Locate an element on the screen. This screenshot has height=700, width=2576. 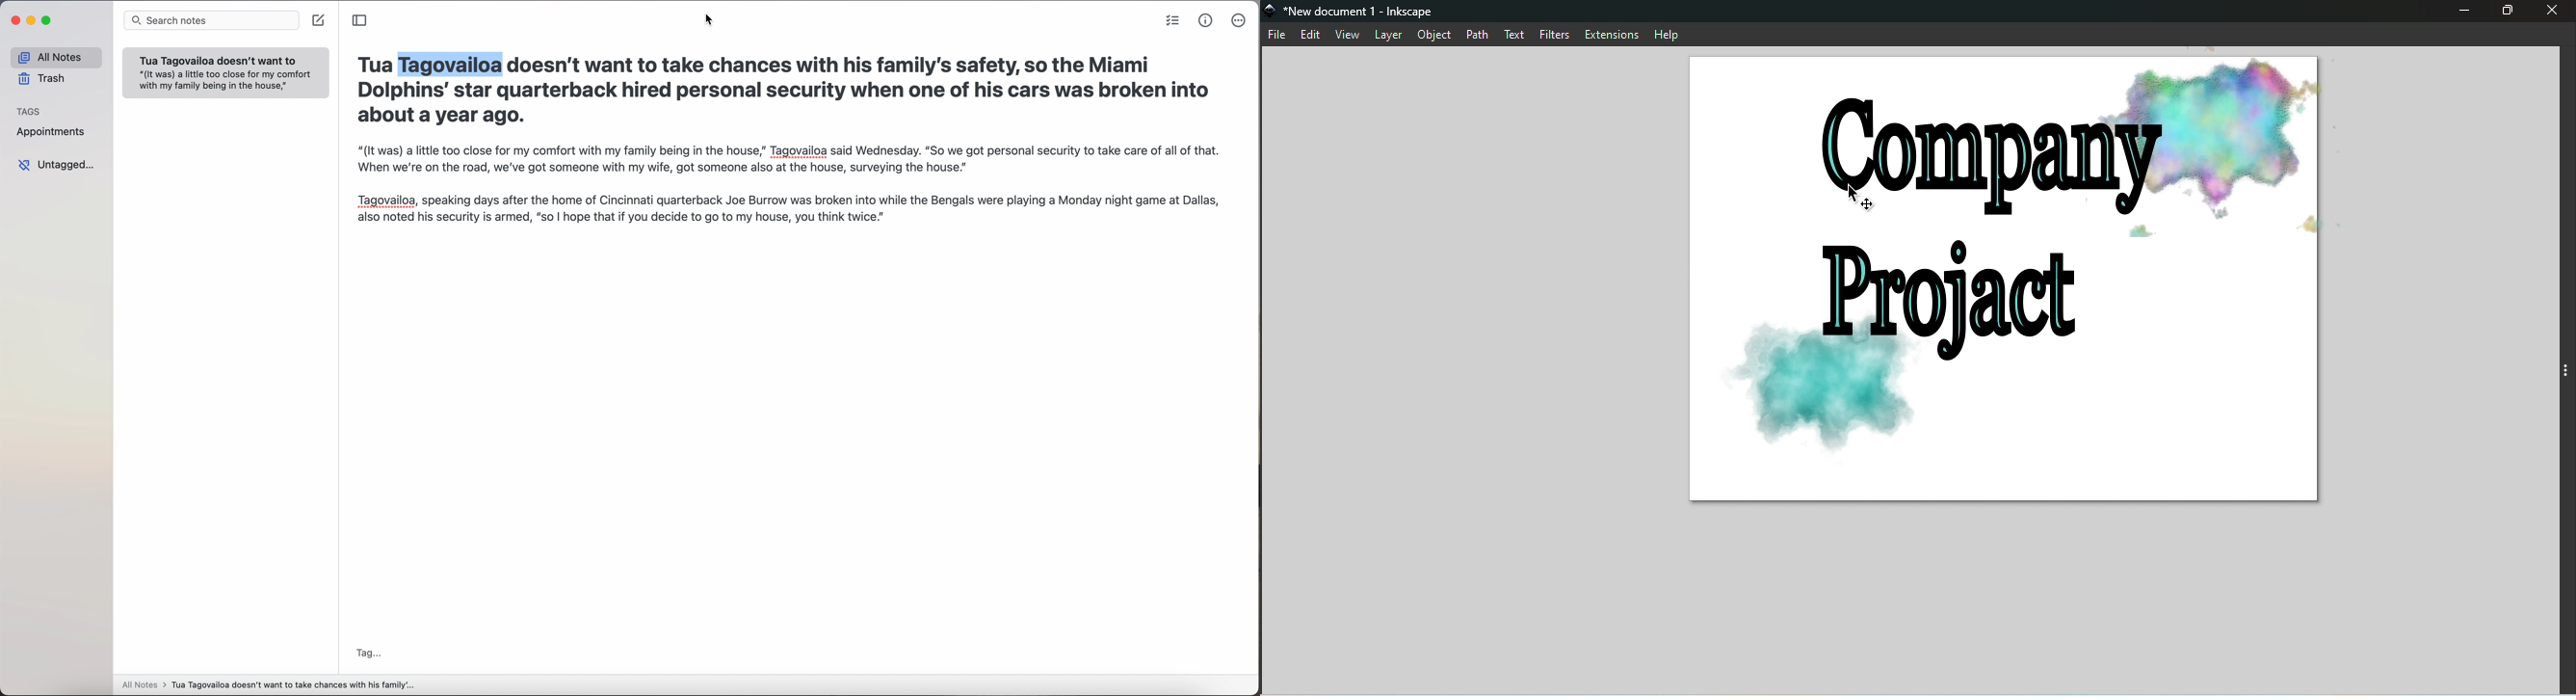
 is located at coordinates (224, 74).